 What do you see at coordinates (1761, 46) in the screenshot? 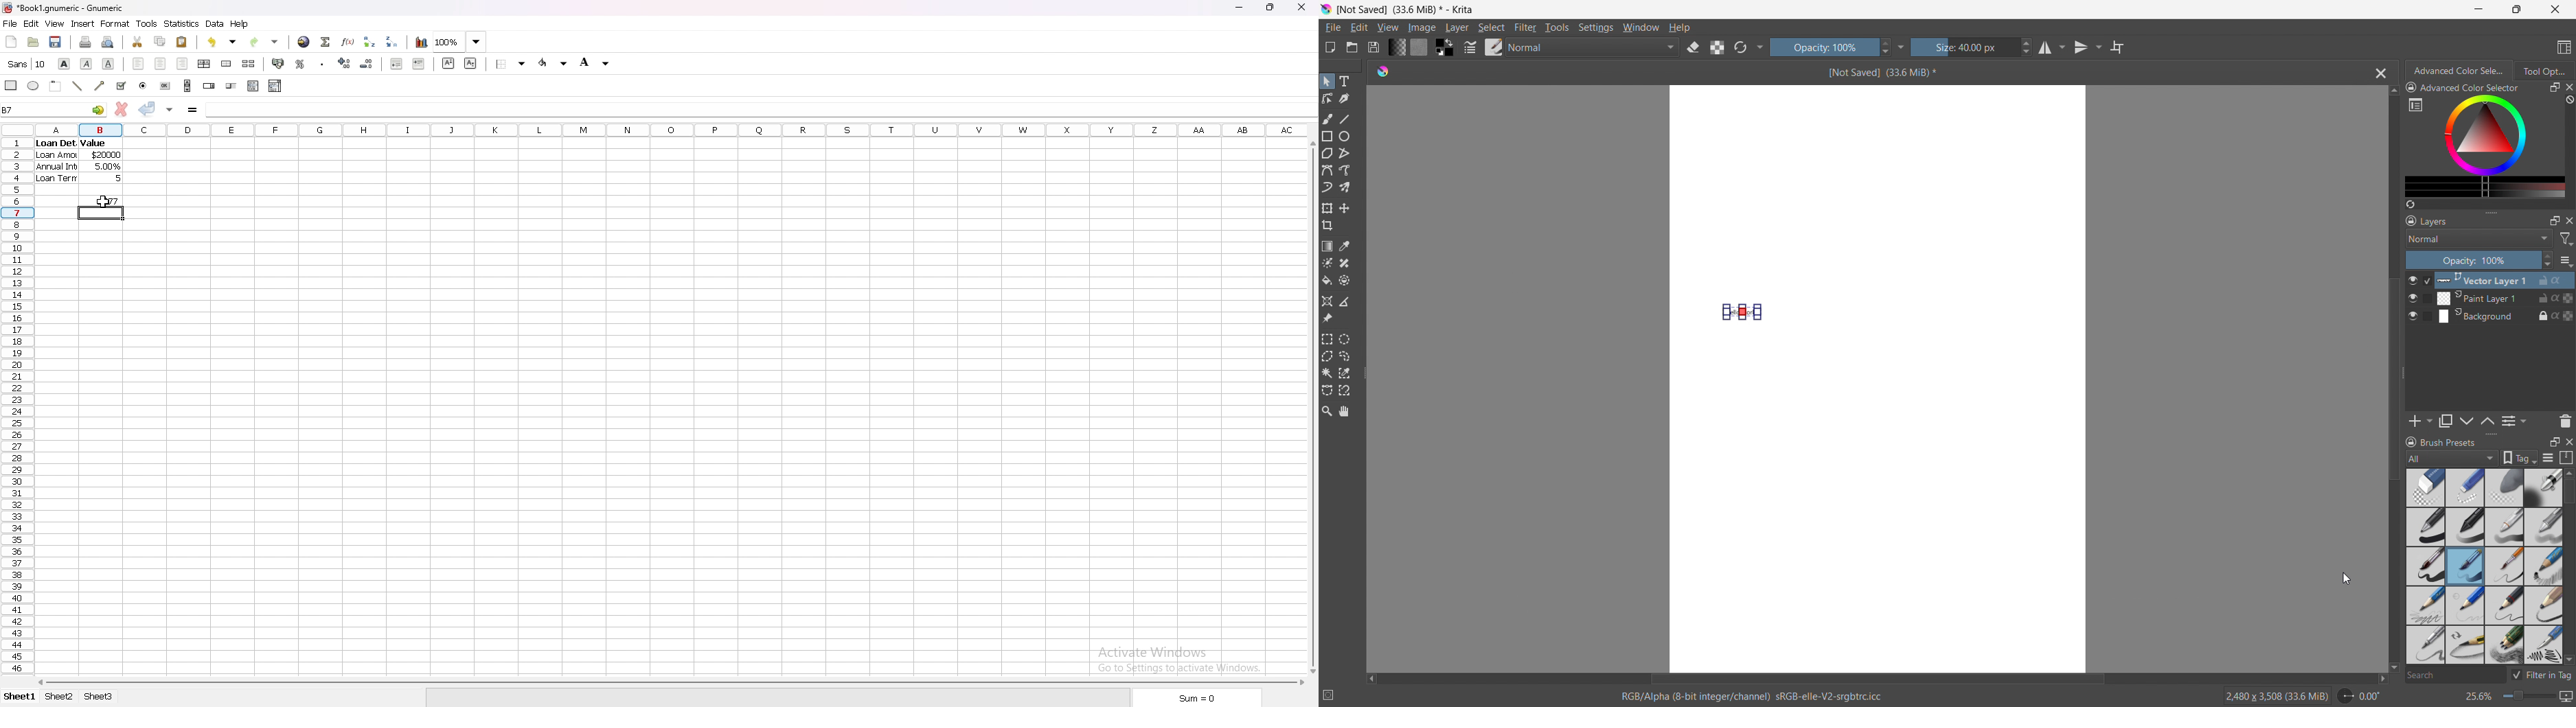
I see `more settings` at bounding box center [1761, 46].